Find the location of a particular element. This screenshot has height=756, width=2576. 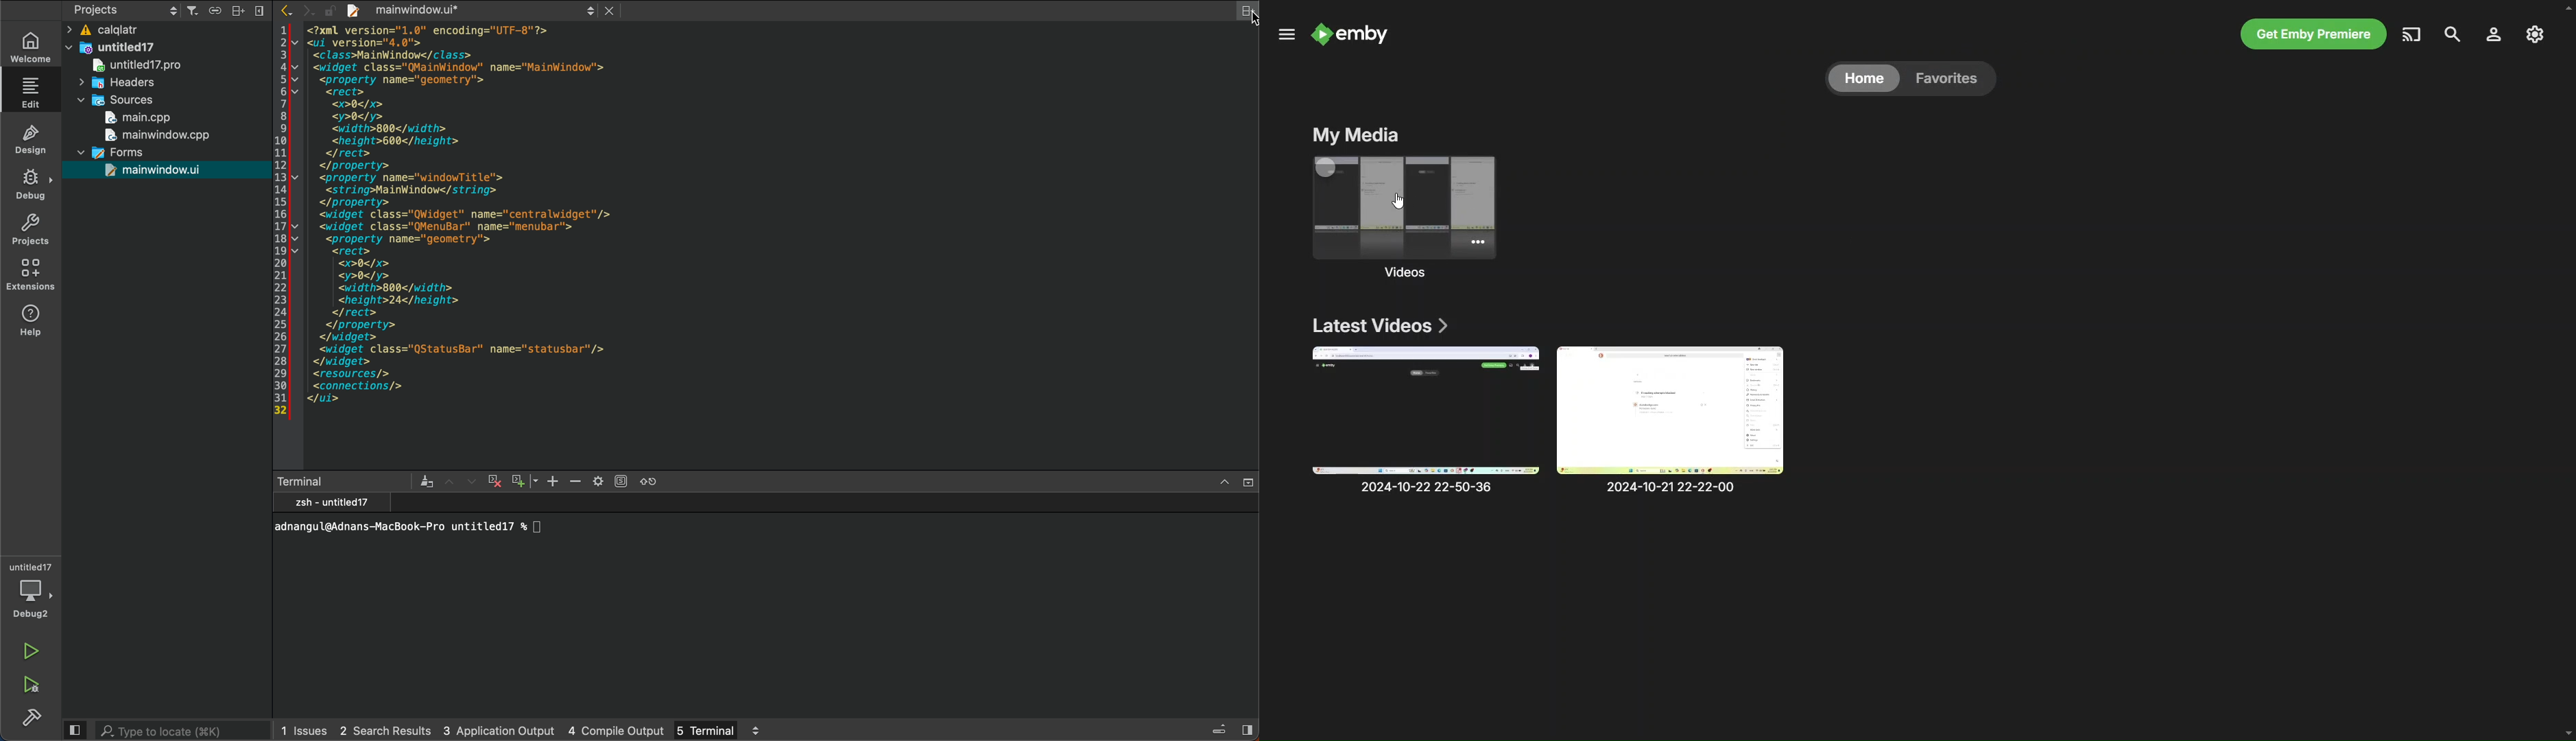

calqlatr is located at coordinates (142, 31).